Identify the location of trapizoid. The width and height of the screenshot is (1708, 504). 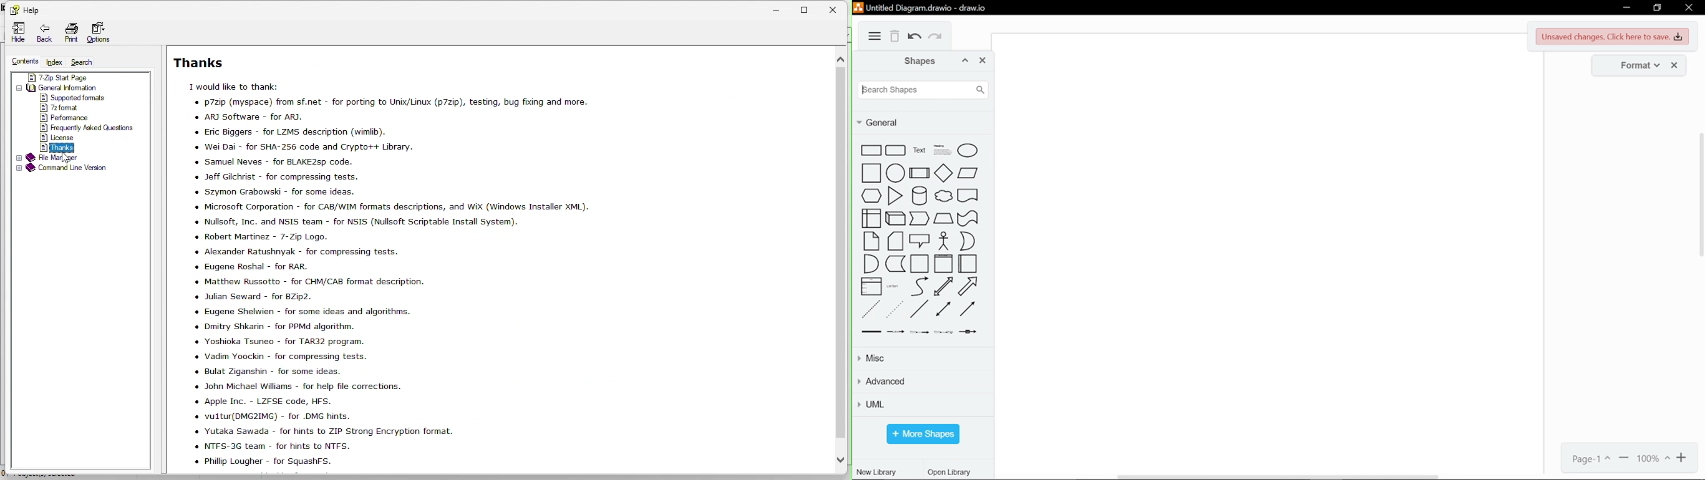
(943, 219).